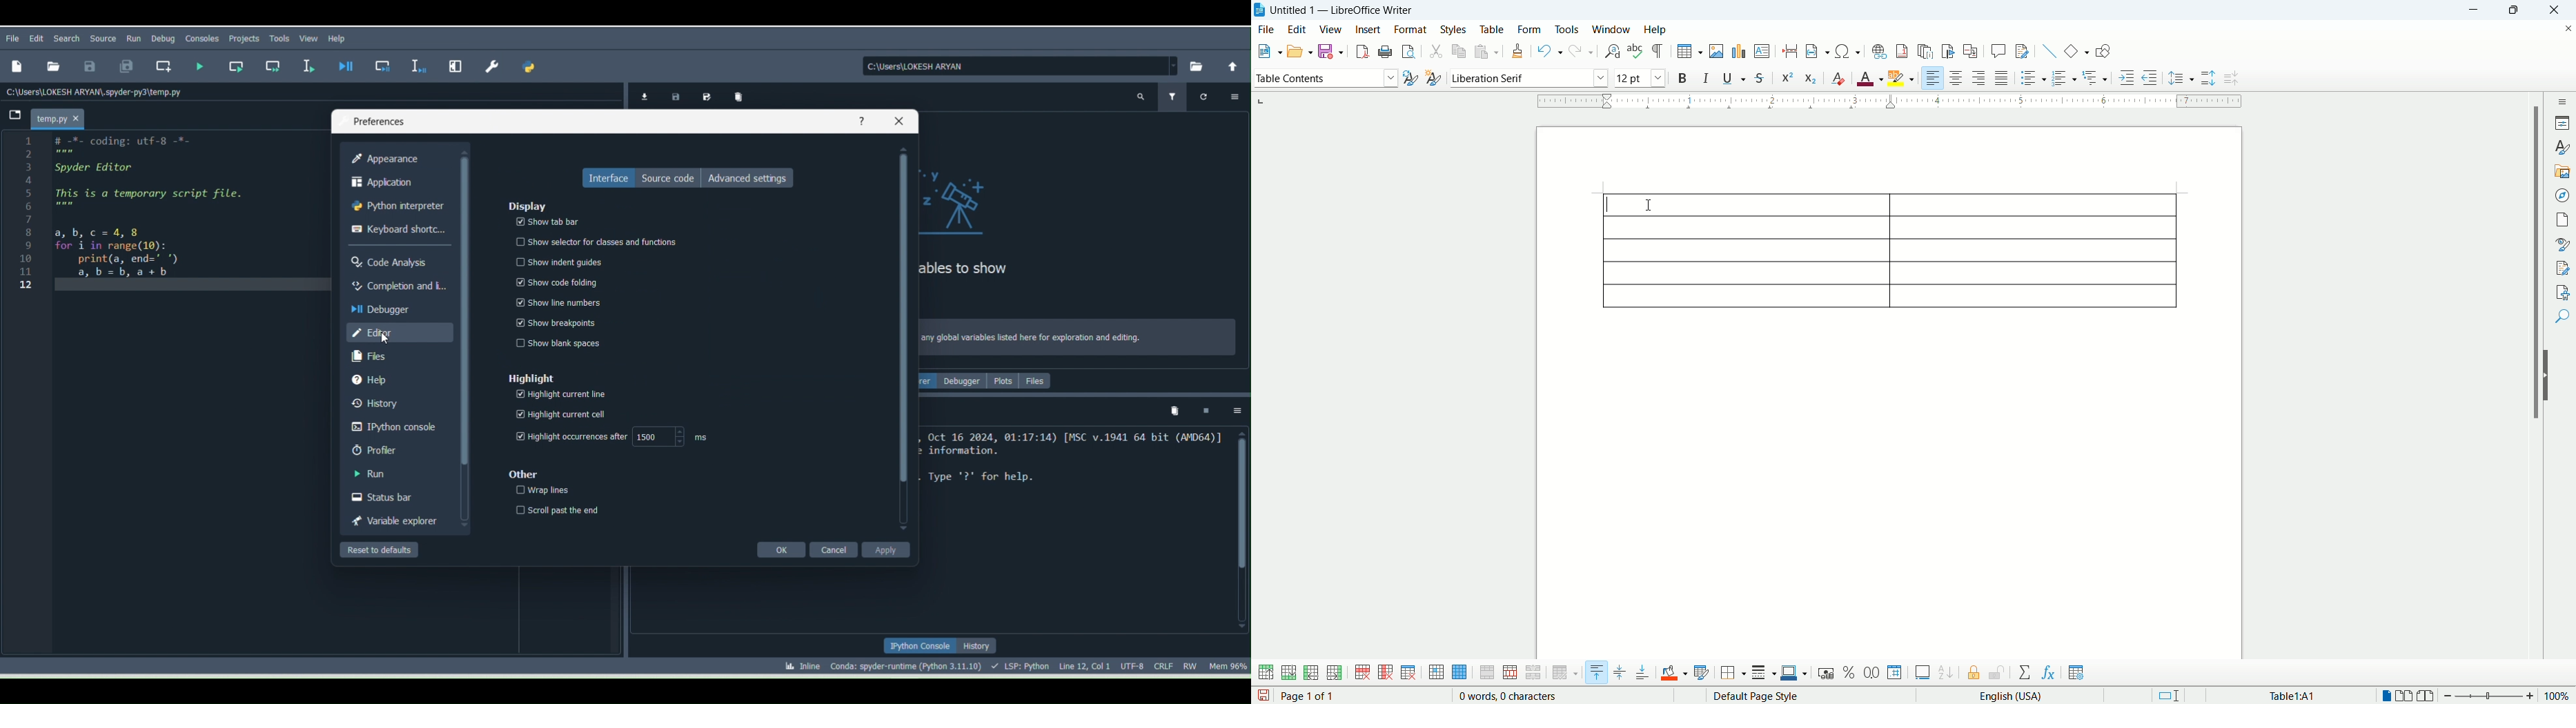 The width and height of the screenshot is (2576, 728). What do you see at coordinates (1205, 410) in the screenshot?
I see `Interrupt kernel` at bounding box center [1205, 410].